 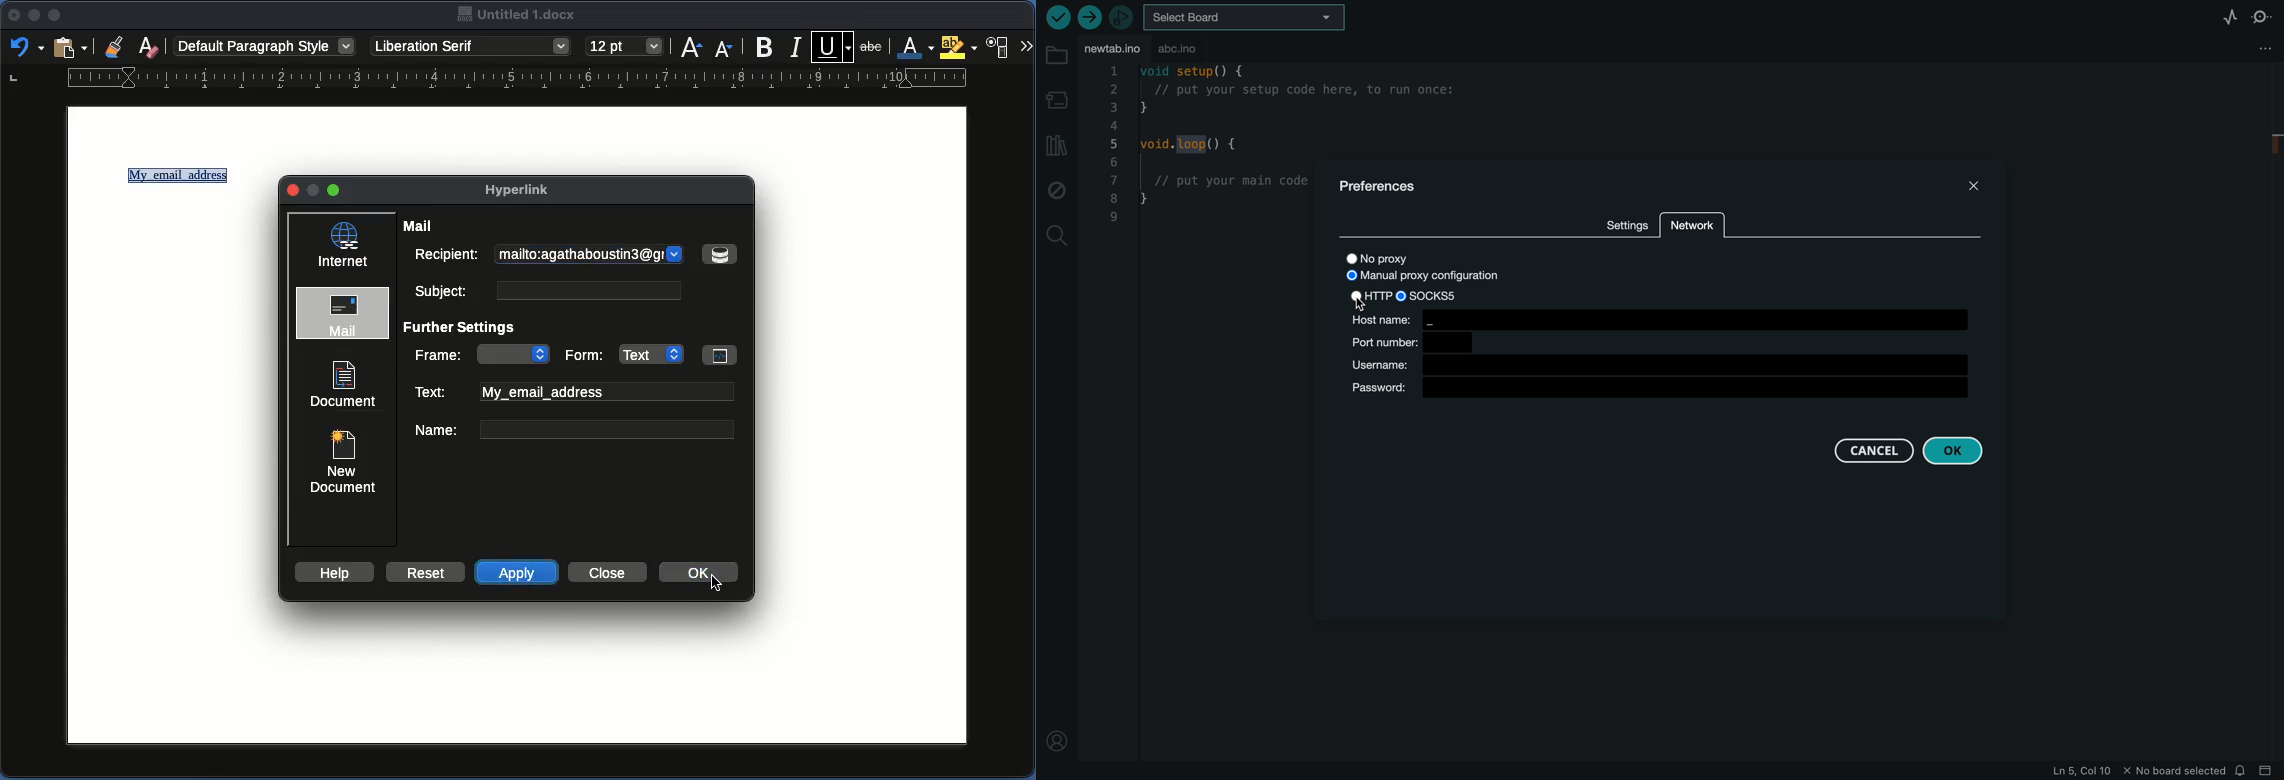 I want to click on Default paragraph style, so click(x=265, y=45).